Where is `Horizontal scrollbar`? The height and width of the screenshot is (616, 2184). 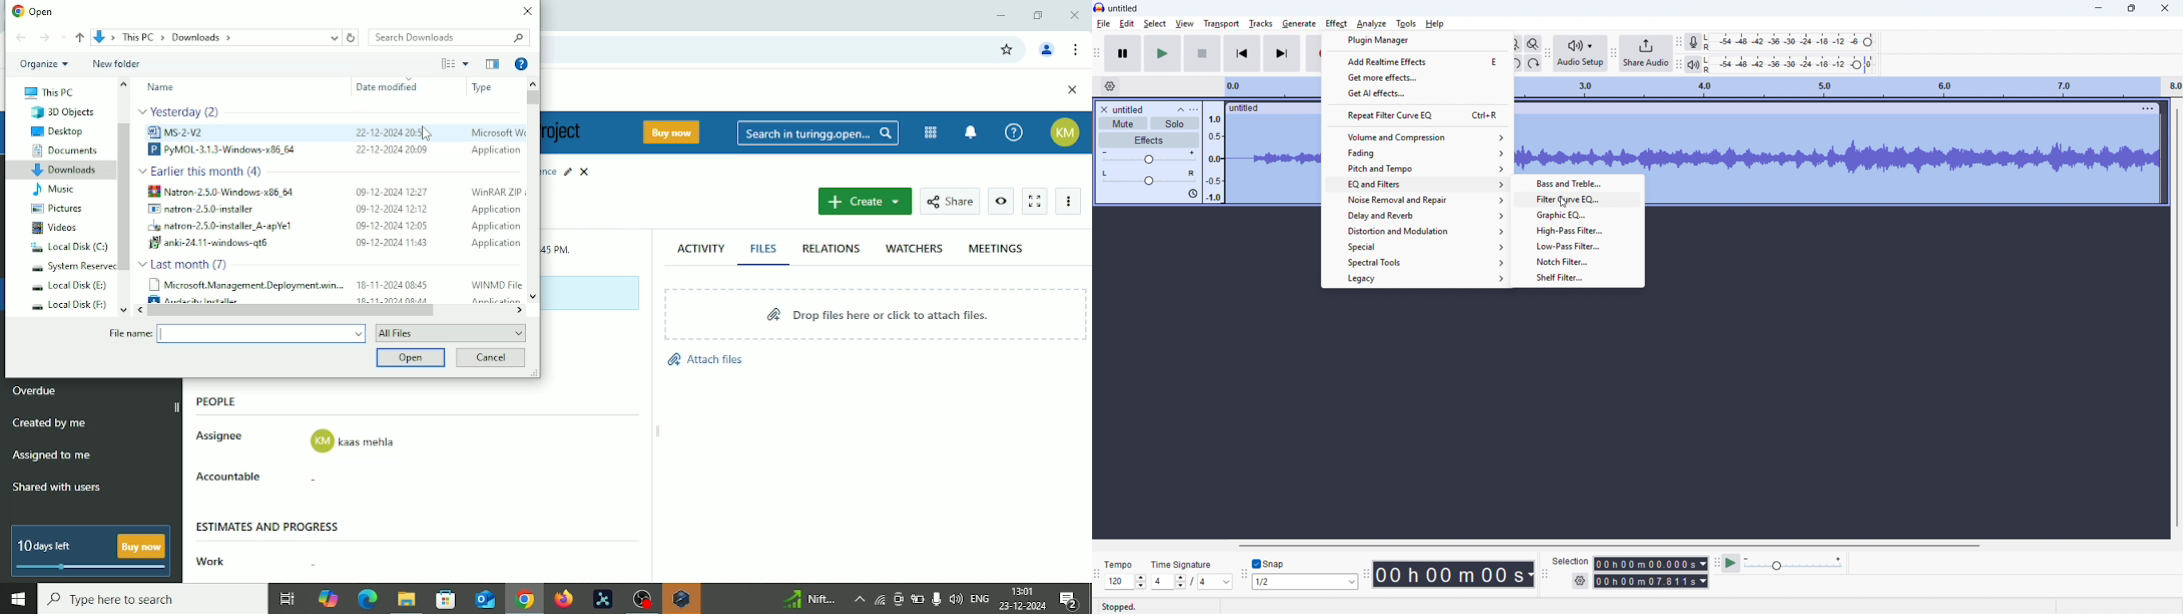
Horizontal scrollbar is located at coordinates (292, 310).